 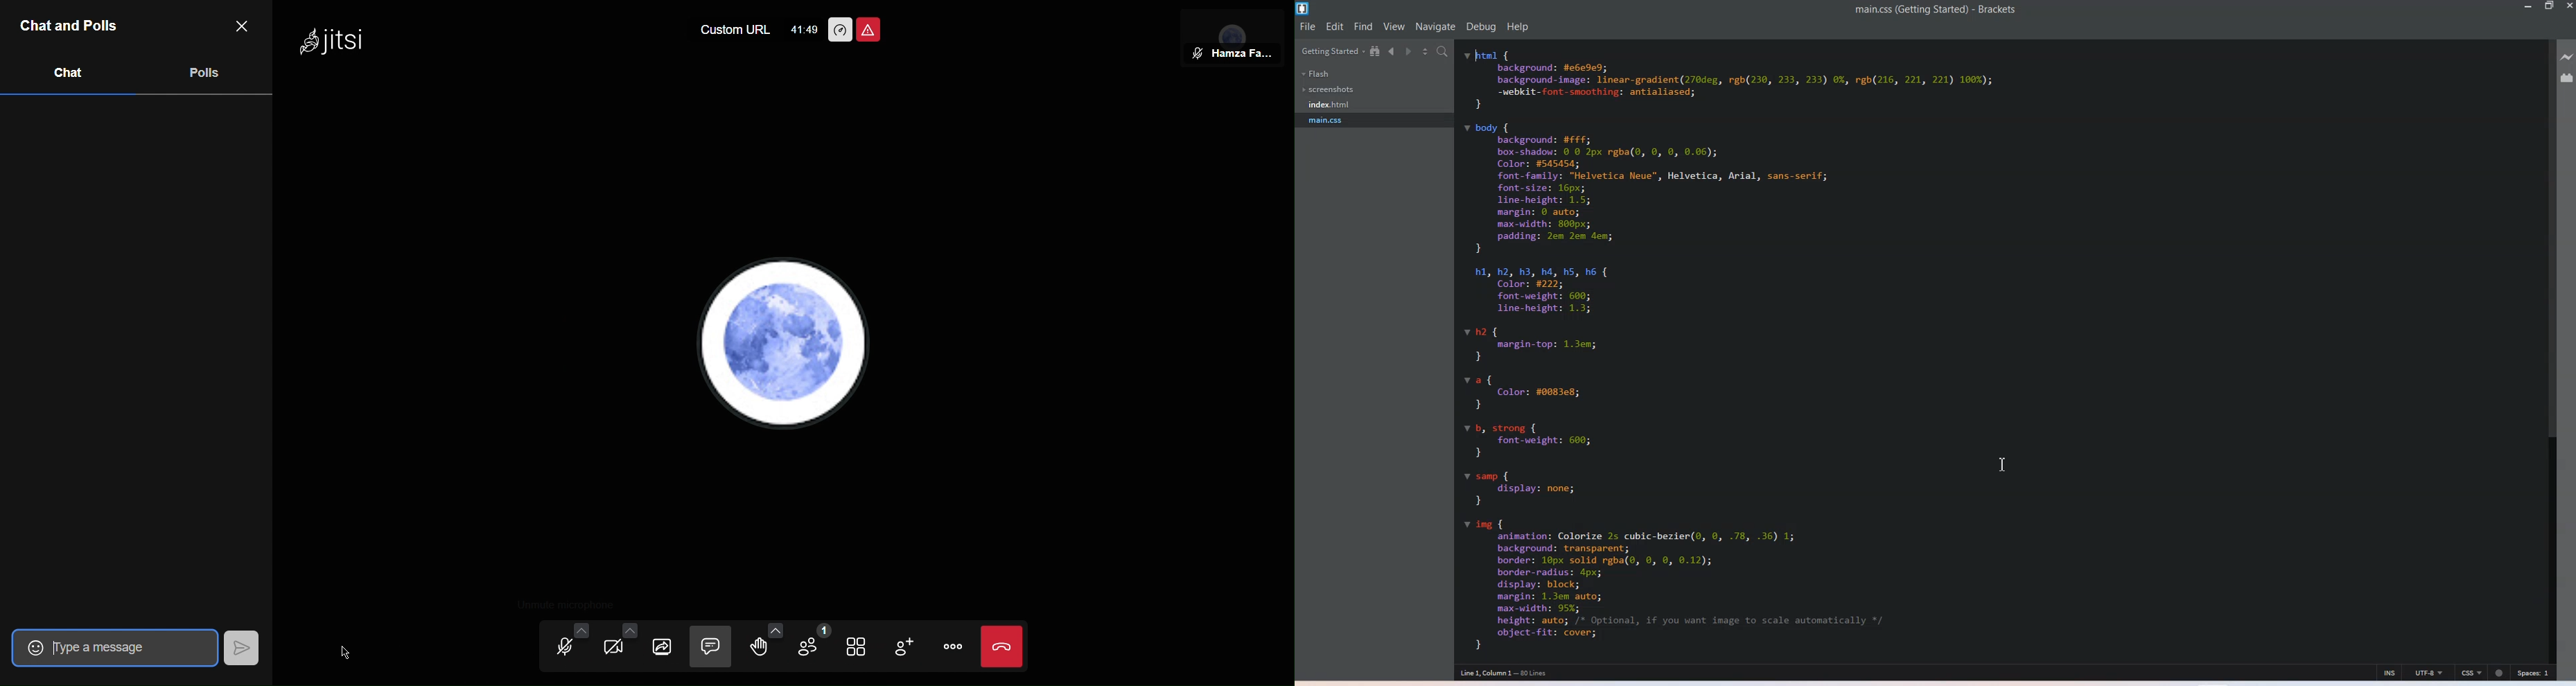 I want to click on Find, so click(x=1363, y=26).